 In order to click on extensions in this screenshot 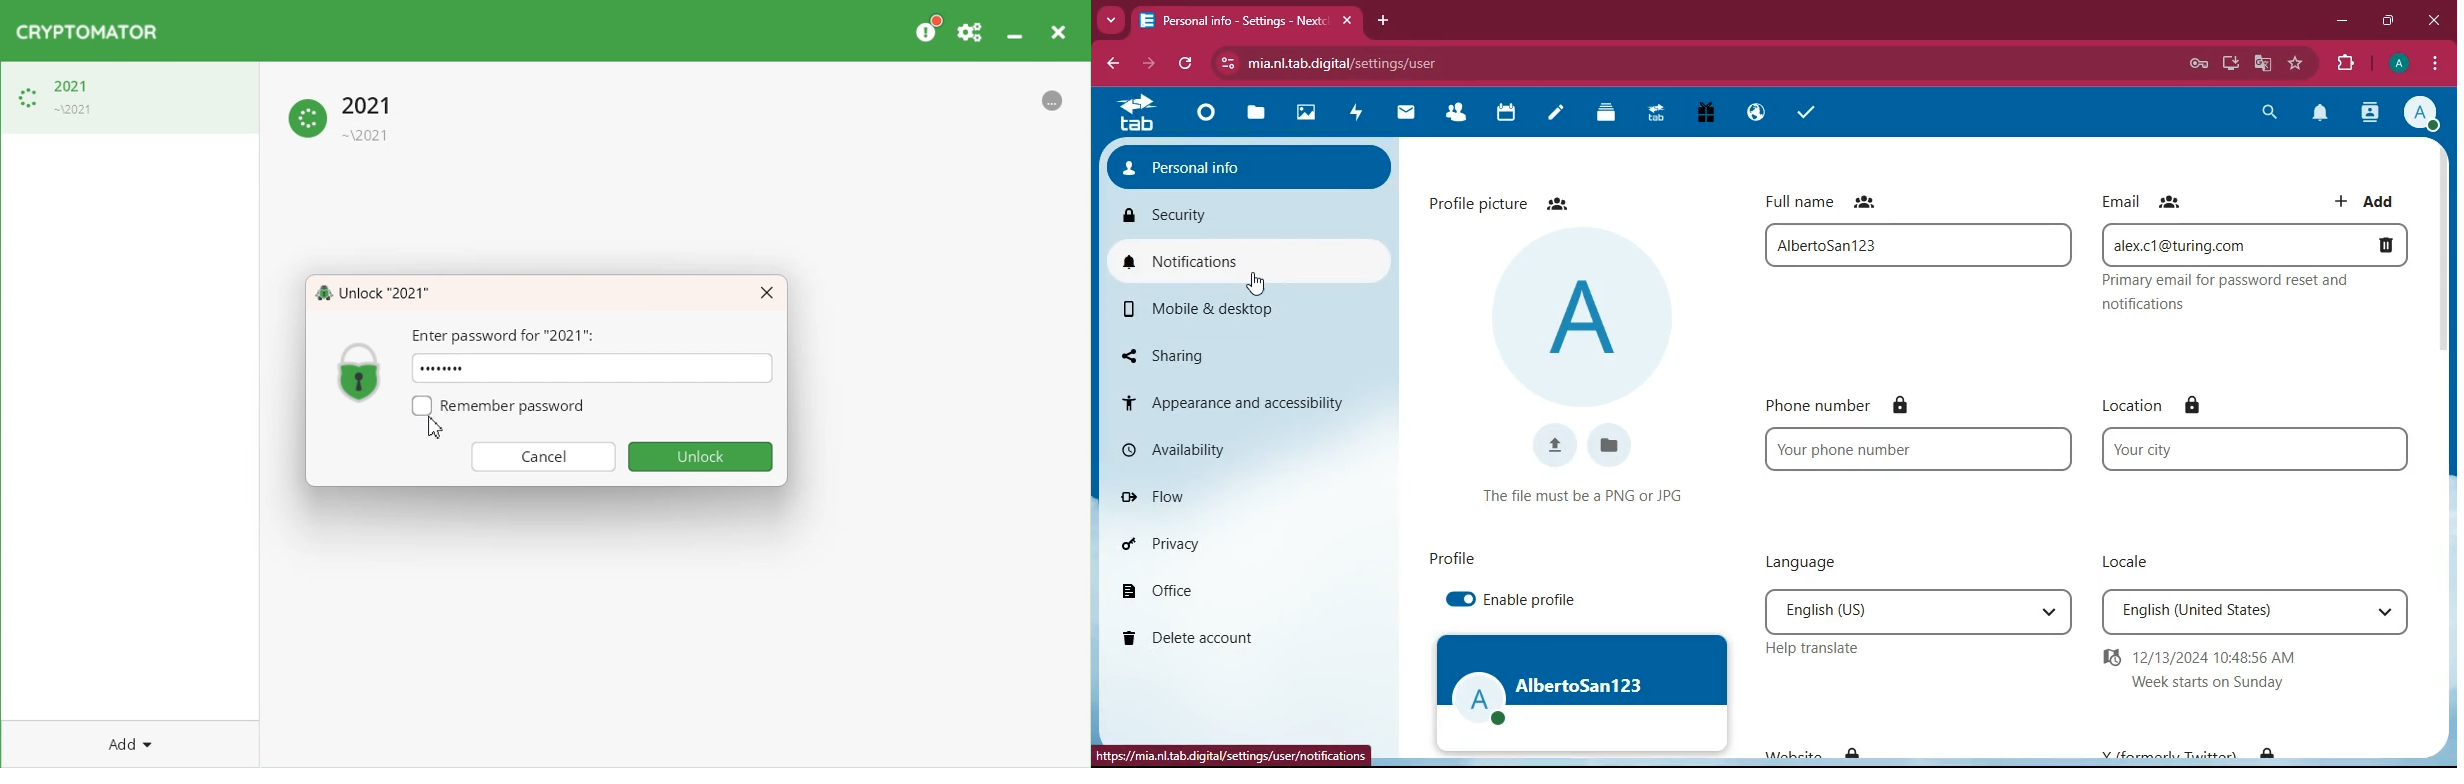, I will do `click(2346, 66)`.